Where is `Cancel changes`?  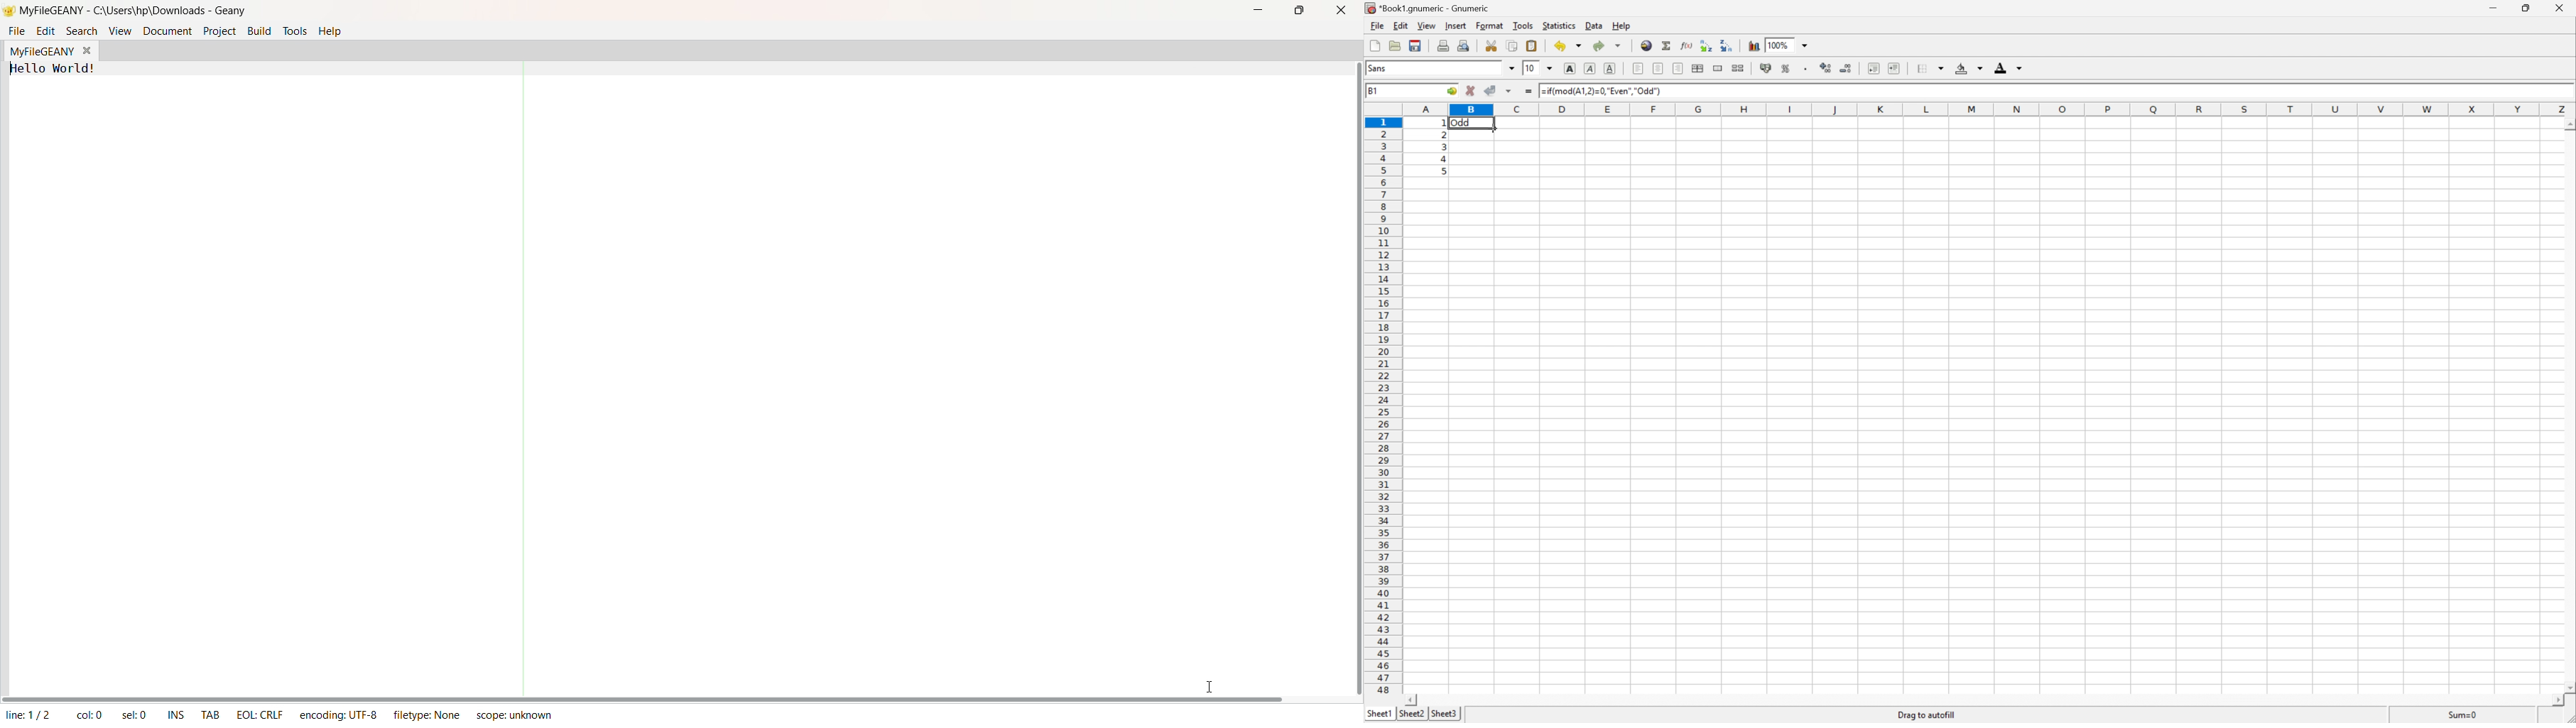 Cancel changes is located at coordinates (1468, 90).